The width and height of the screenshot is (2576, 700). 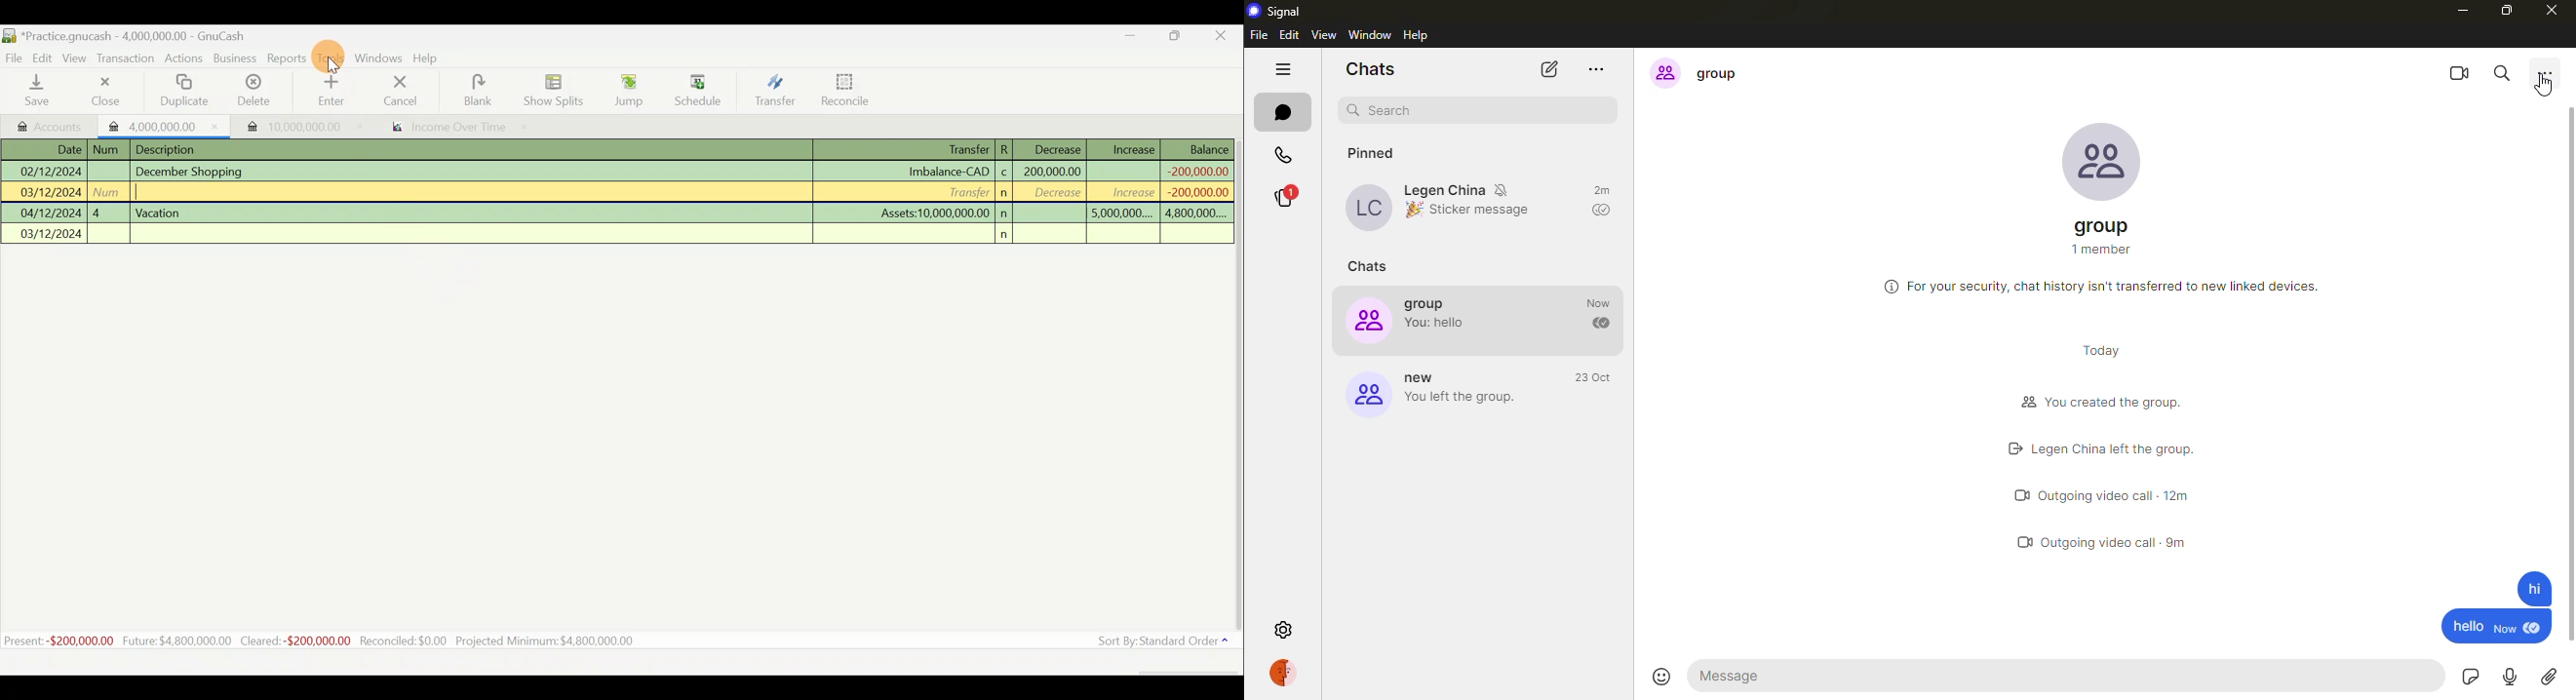 What do you see at coordinates (2505, 8) in the screenshot?
I see `maximize` at bounding box center [2505, 8].